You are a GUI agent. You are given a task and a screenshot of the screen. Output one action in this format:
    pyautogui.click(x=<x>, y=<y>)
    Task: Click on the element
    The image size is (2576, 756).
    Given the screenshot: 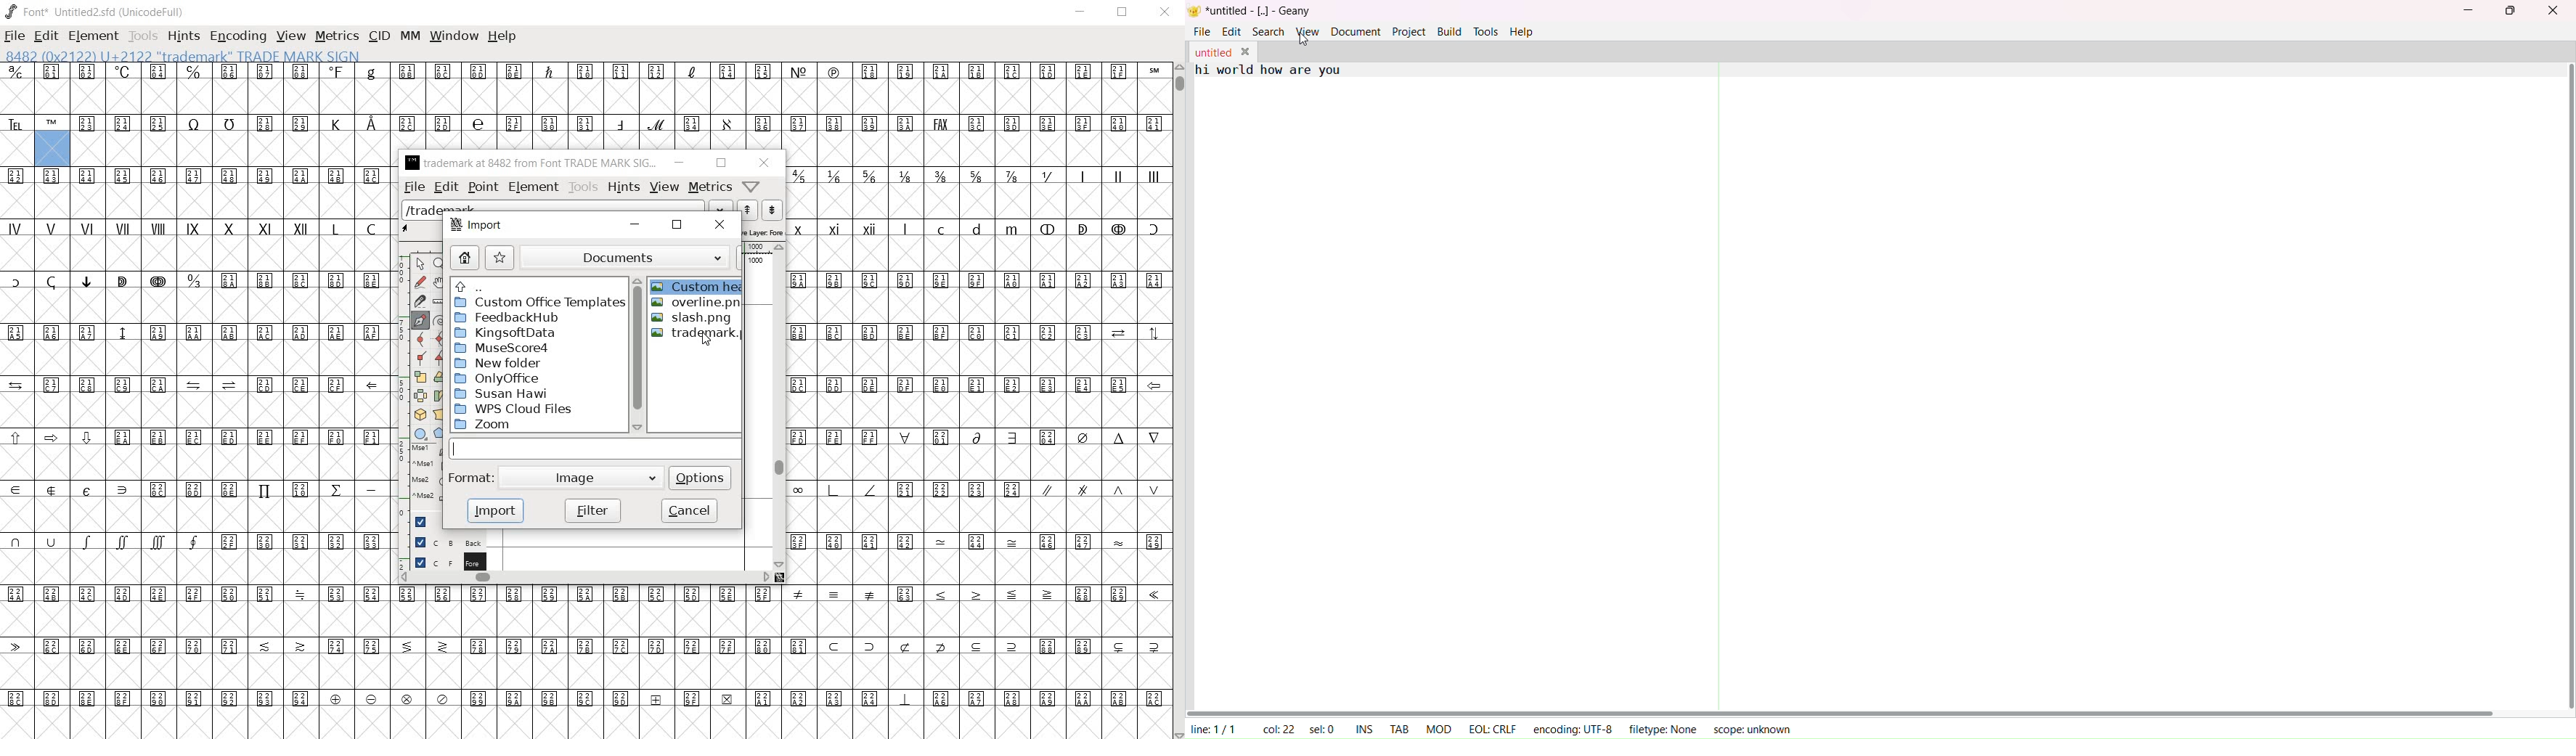 What is the action you would take?
    pyautogui.click(x=533, y=187)
    